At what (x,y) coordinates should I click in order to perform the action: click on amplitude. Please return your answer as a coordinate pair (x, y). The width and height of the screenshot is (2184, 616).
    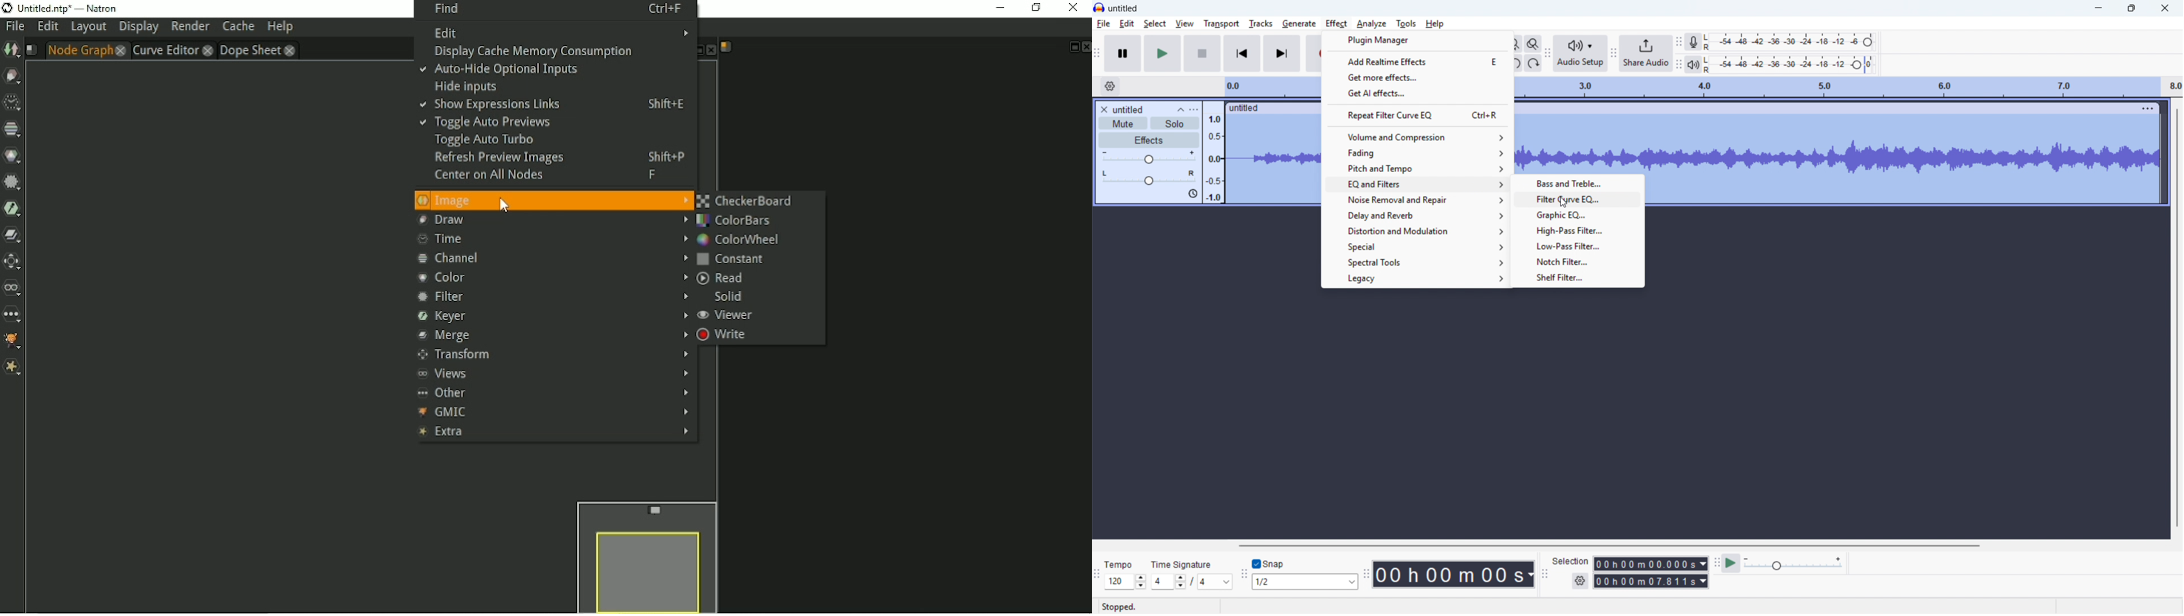
    Looking at the image, I should click on (1214, 152).